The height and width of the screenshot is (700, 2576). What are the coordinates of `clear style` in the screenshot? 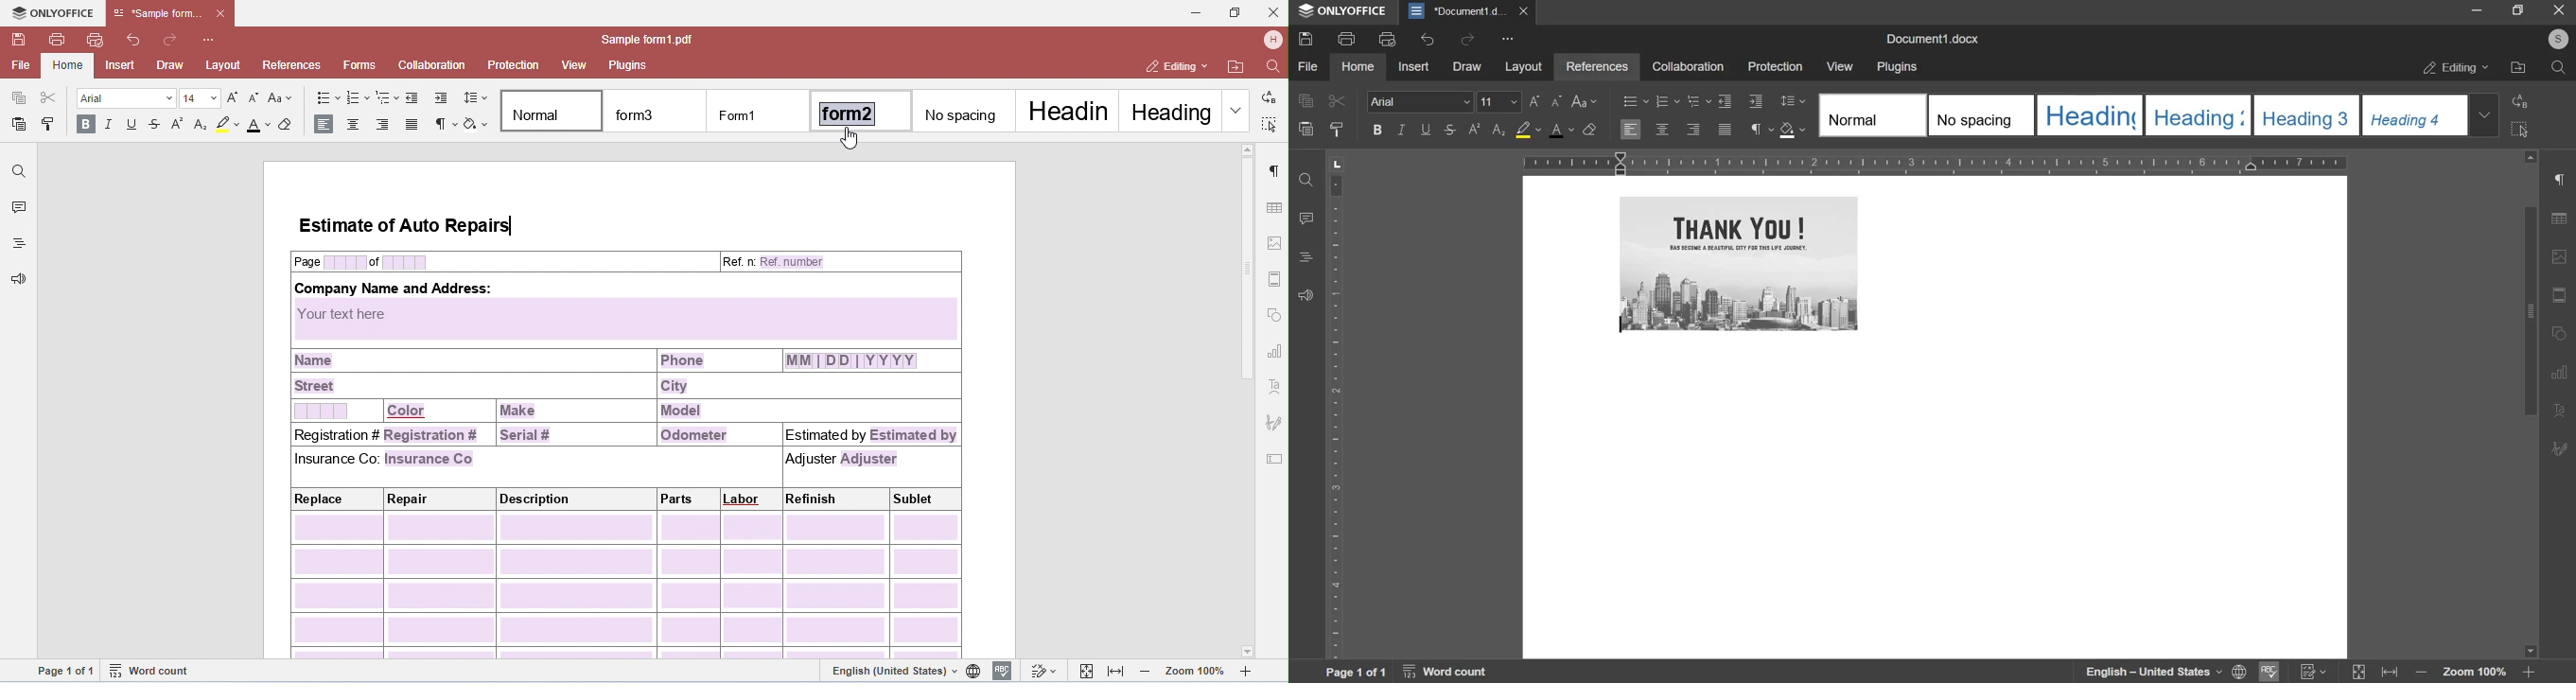 It's located at (1794, 129).